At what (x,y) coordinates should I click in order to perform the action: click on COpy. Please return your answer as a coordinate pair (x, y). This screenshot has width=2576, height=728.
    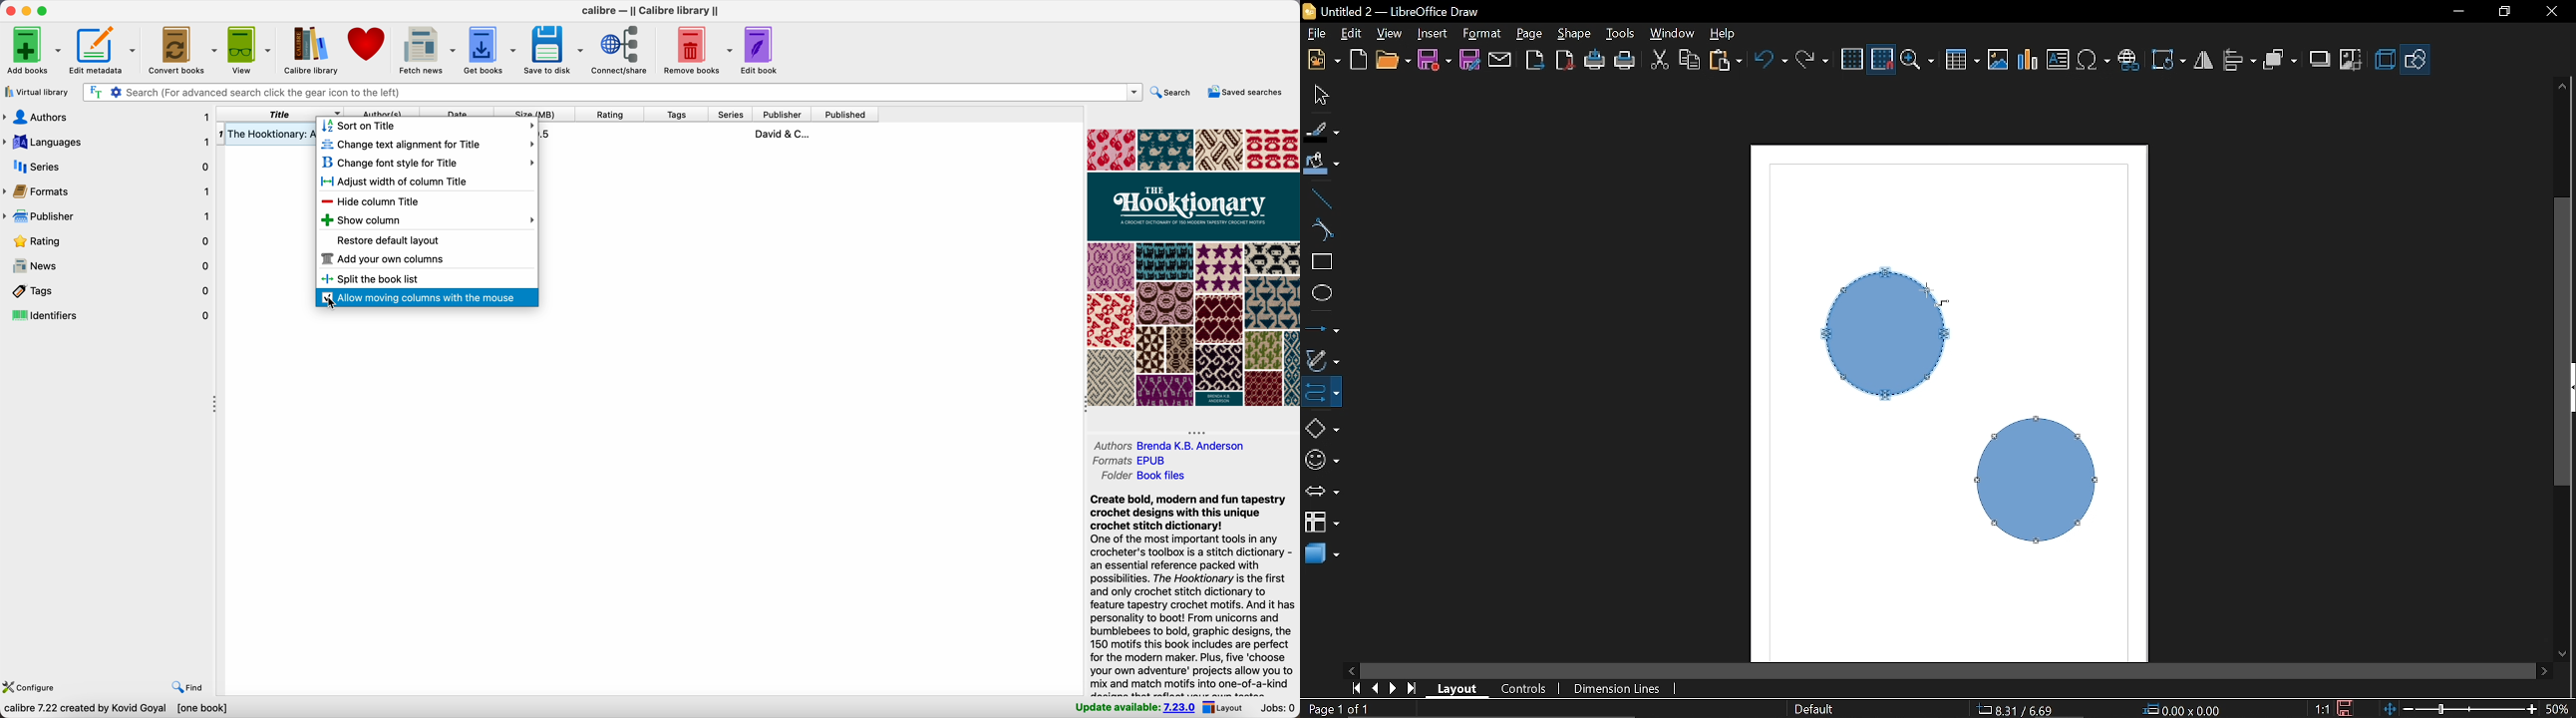
    Looking at the image, I should click on (1689, 61).